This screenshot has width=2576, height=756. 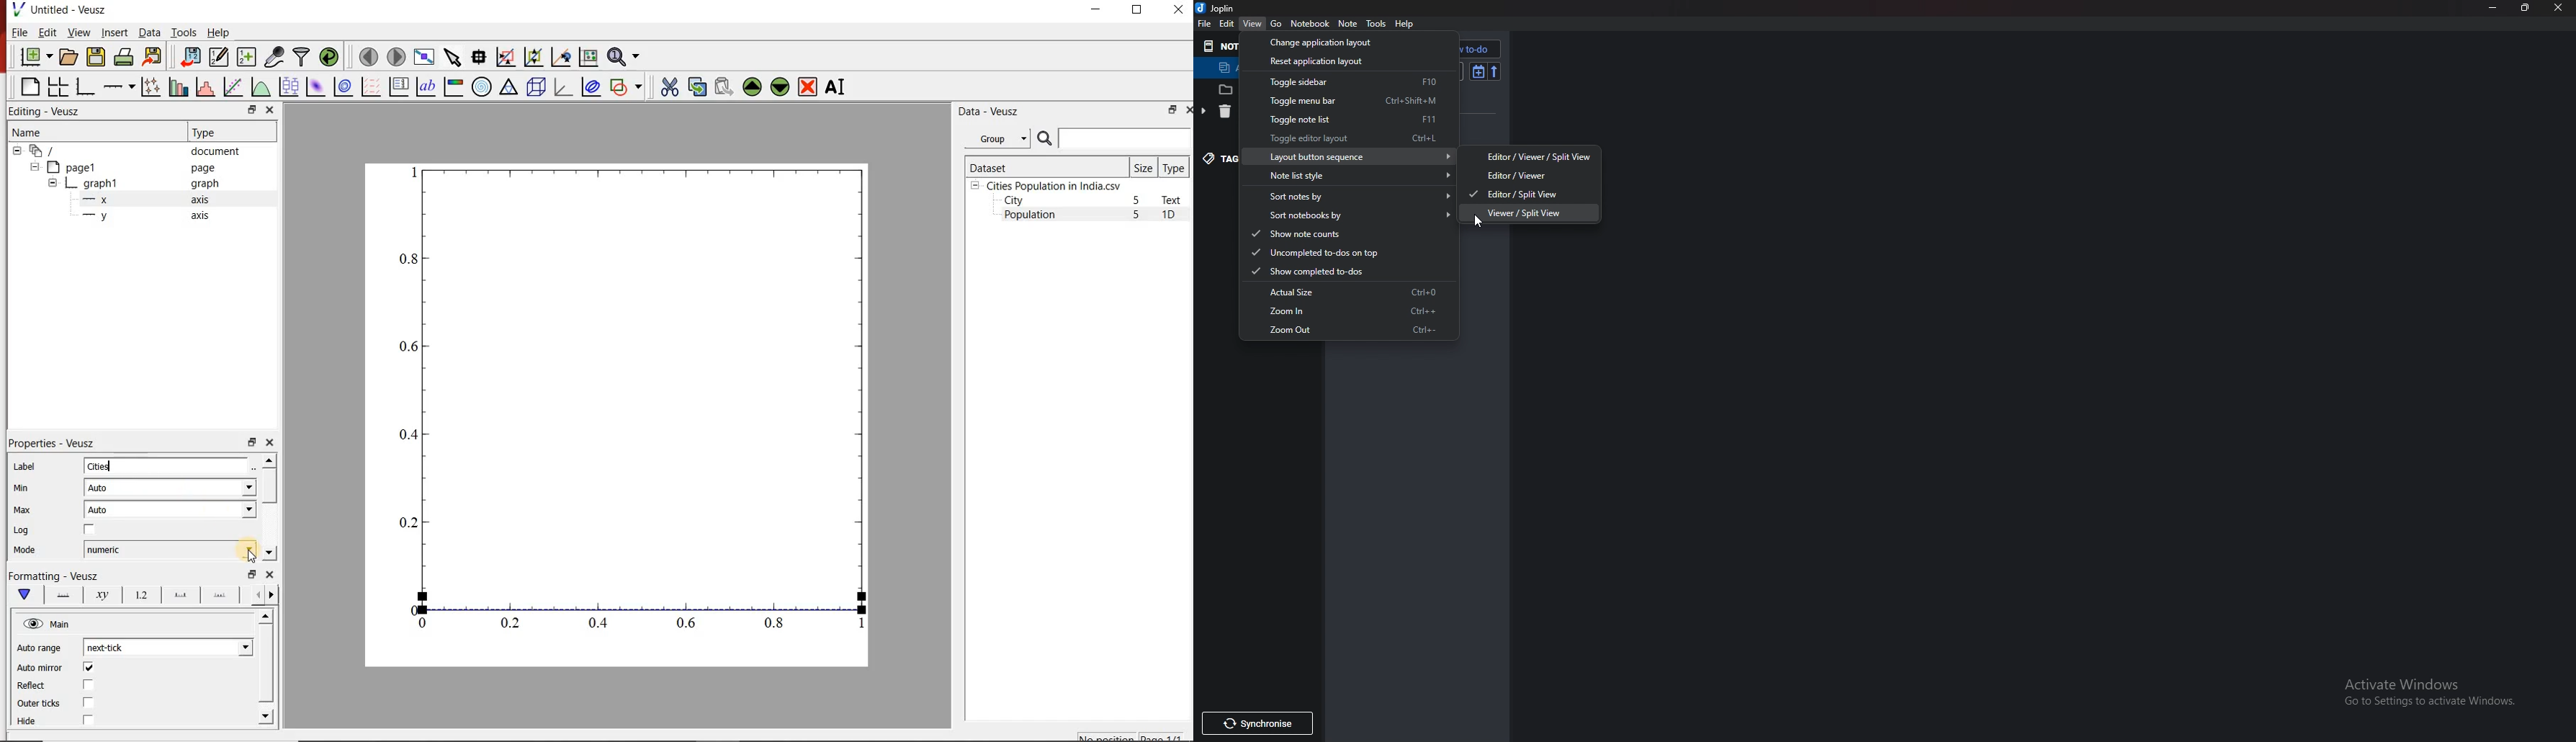 What do you see at coordinates (424, 57) in the screenshot?
I see `view plot full screen` at bounding box center [424, 57].